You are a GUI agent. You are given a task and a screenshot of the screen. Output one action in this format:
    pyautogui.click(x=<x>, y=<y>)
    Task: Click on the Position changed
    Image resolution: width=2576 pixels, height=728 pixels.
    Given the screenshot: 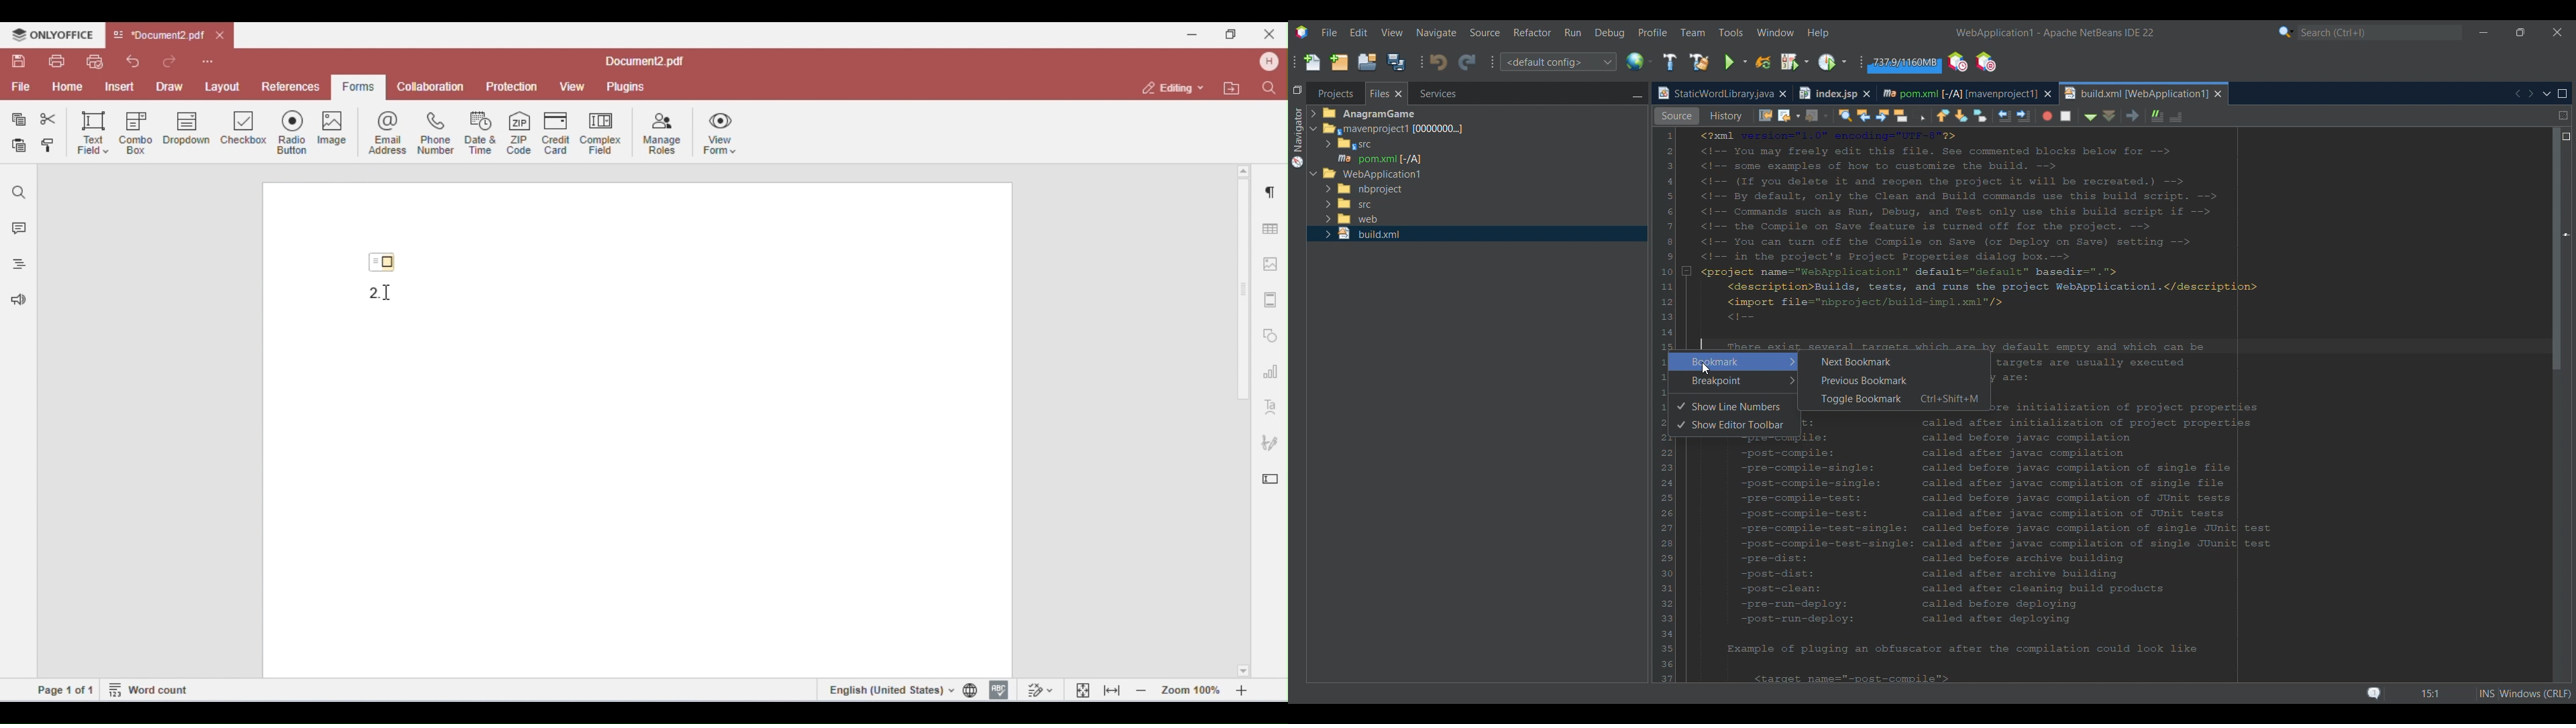 What is the action you would take?
    pyautogui.click(x=2567, y=235)
    